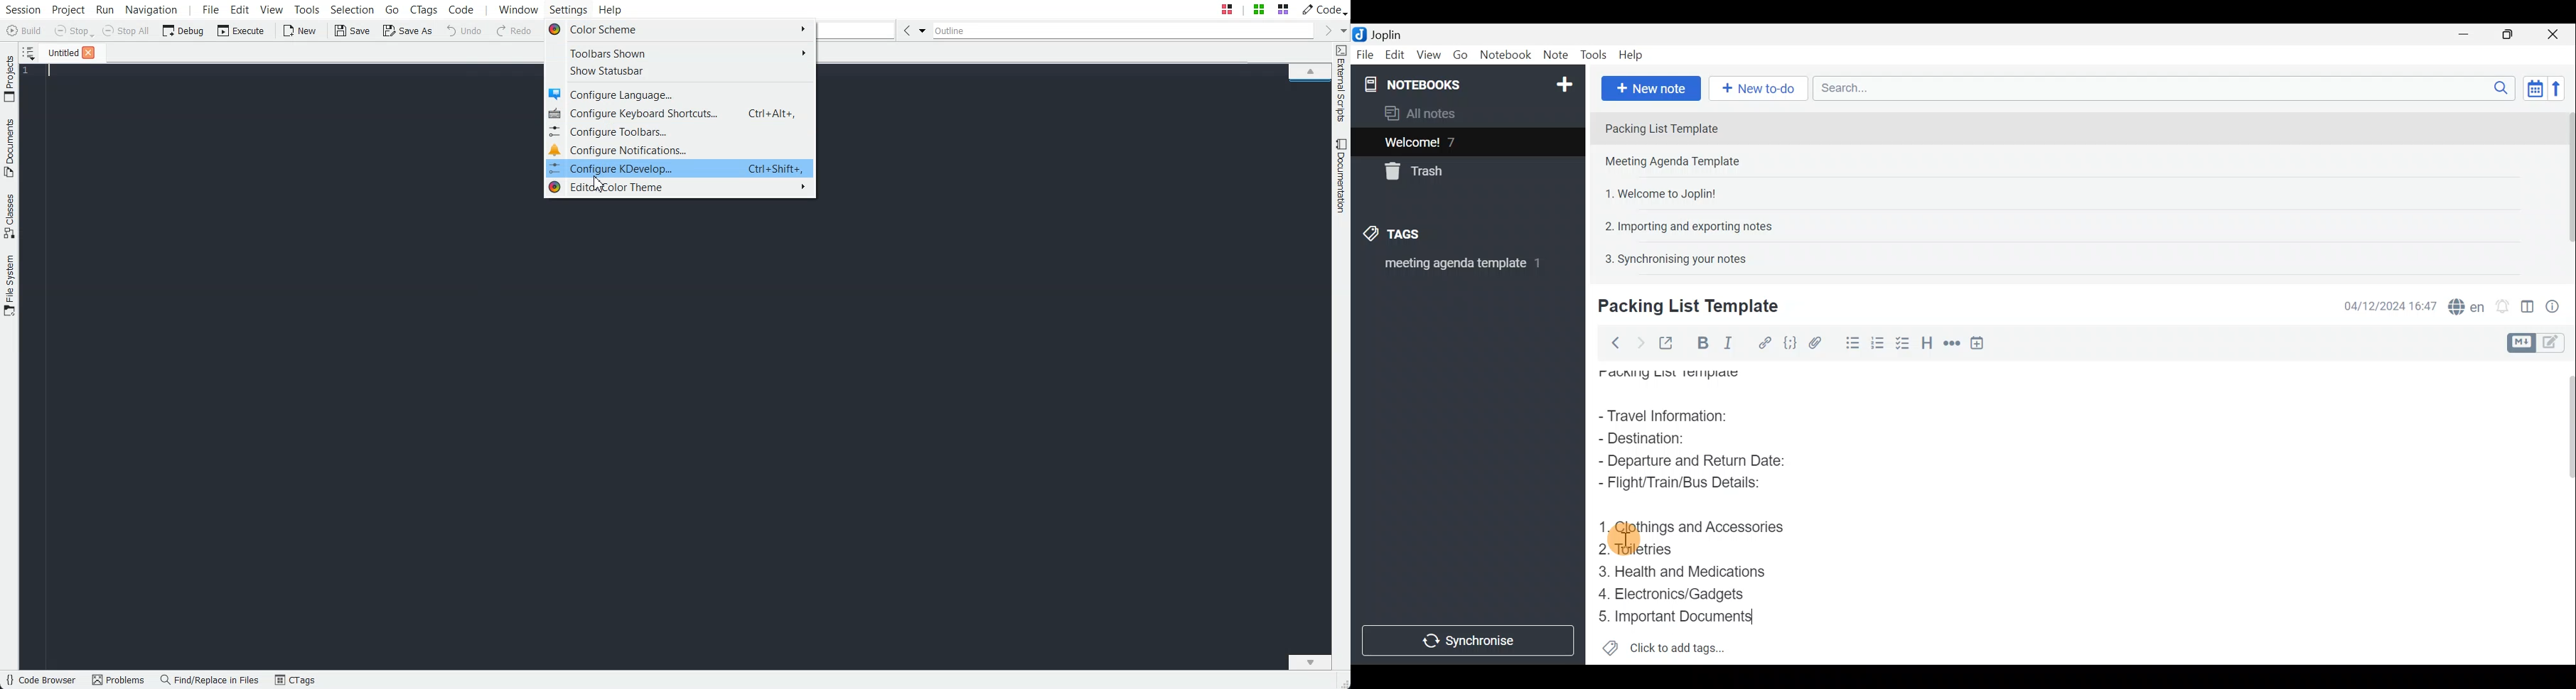 The image size is (2576, 700). I want to click on Departure and Return Date:, so click(1692, 462).